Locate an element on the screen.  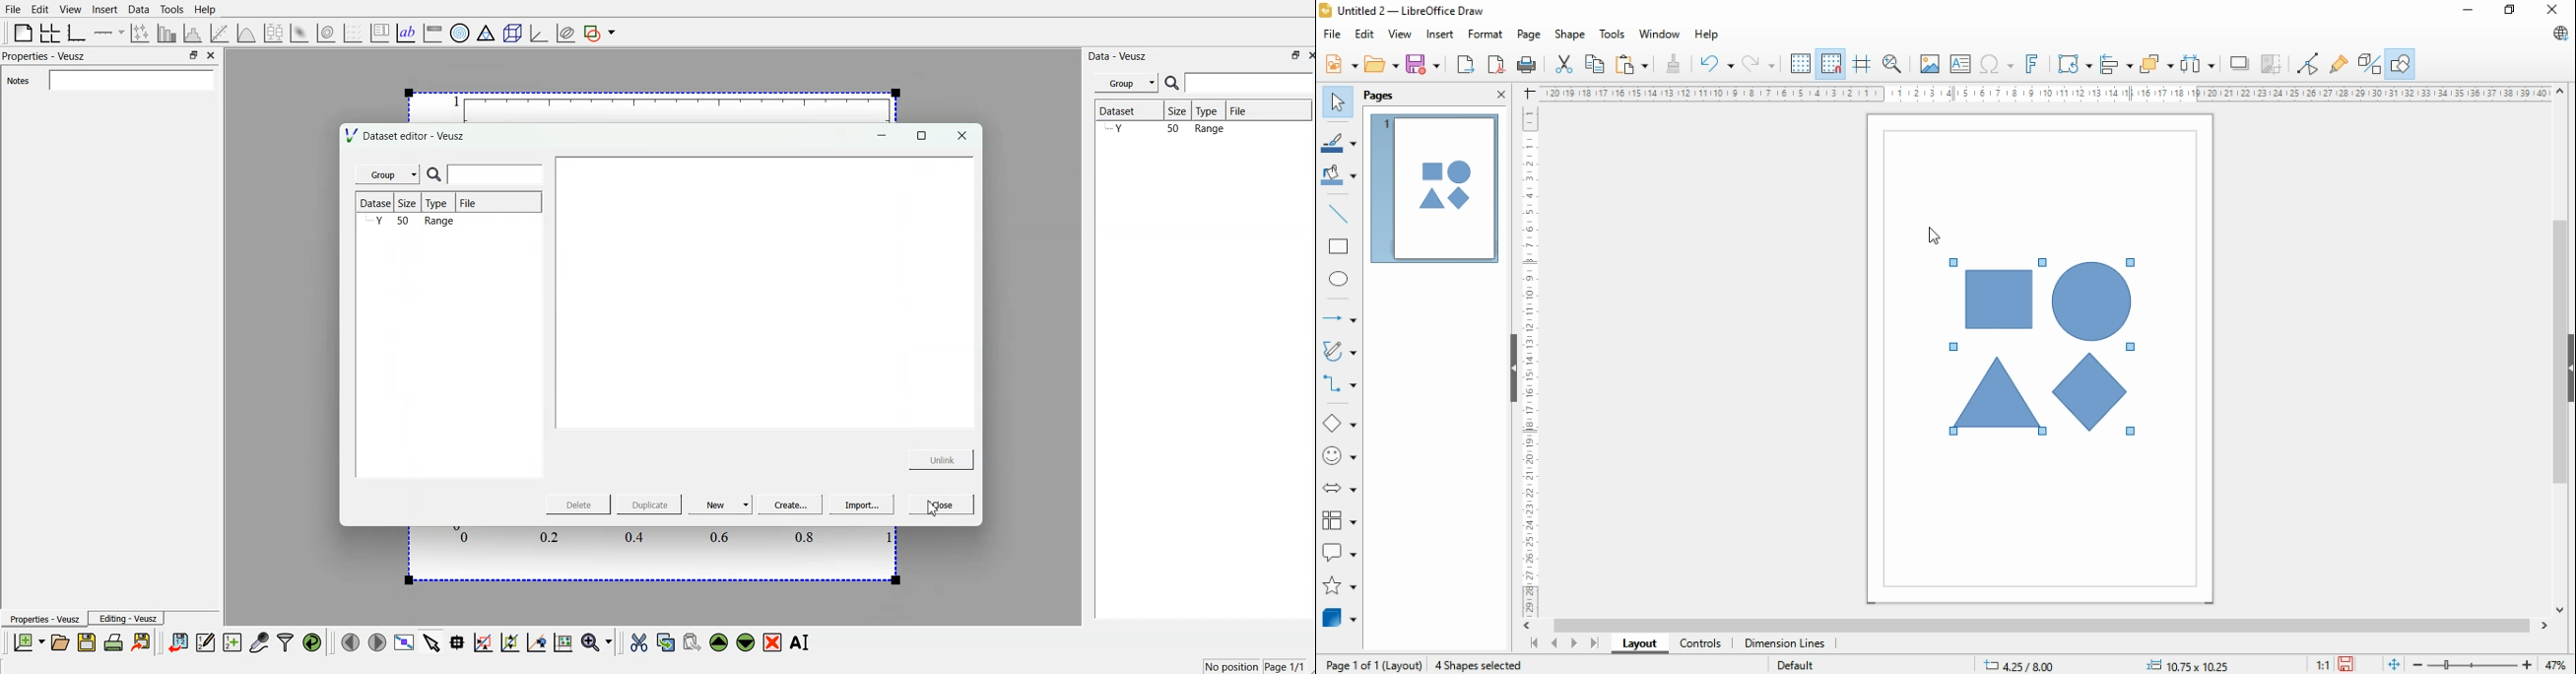
Type is located at coordinates (1211, 110).